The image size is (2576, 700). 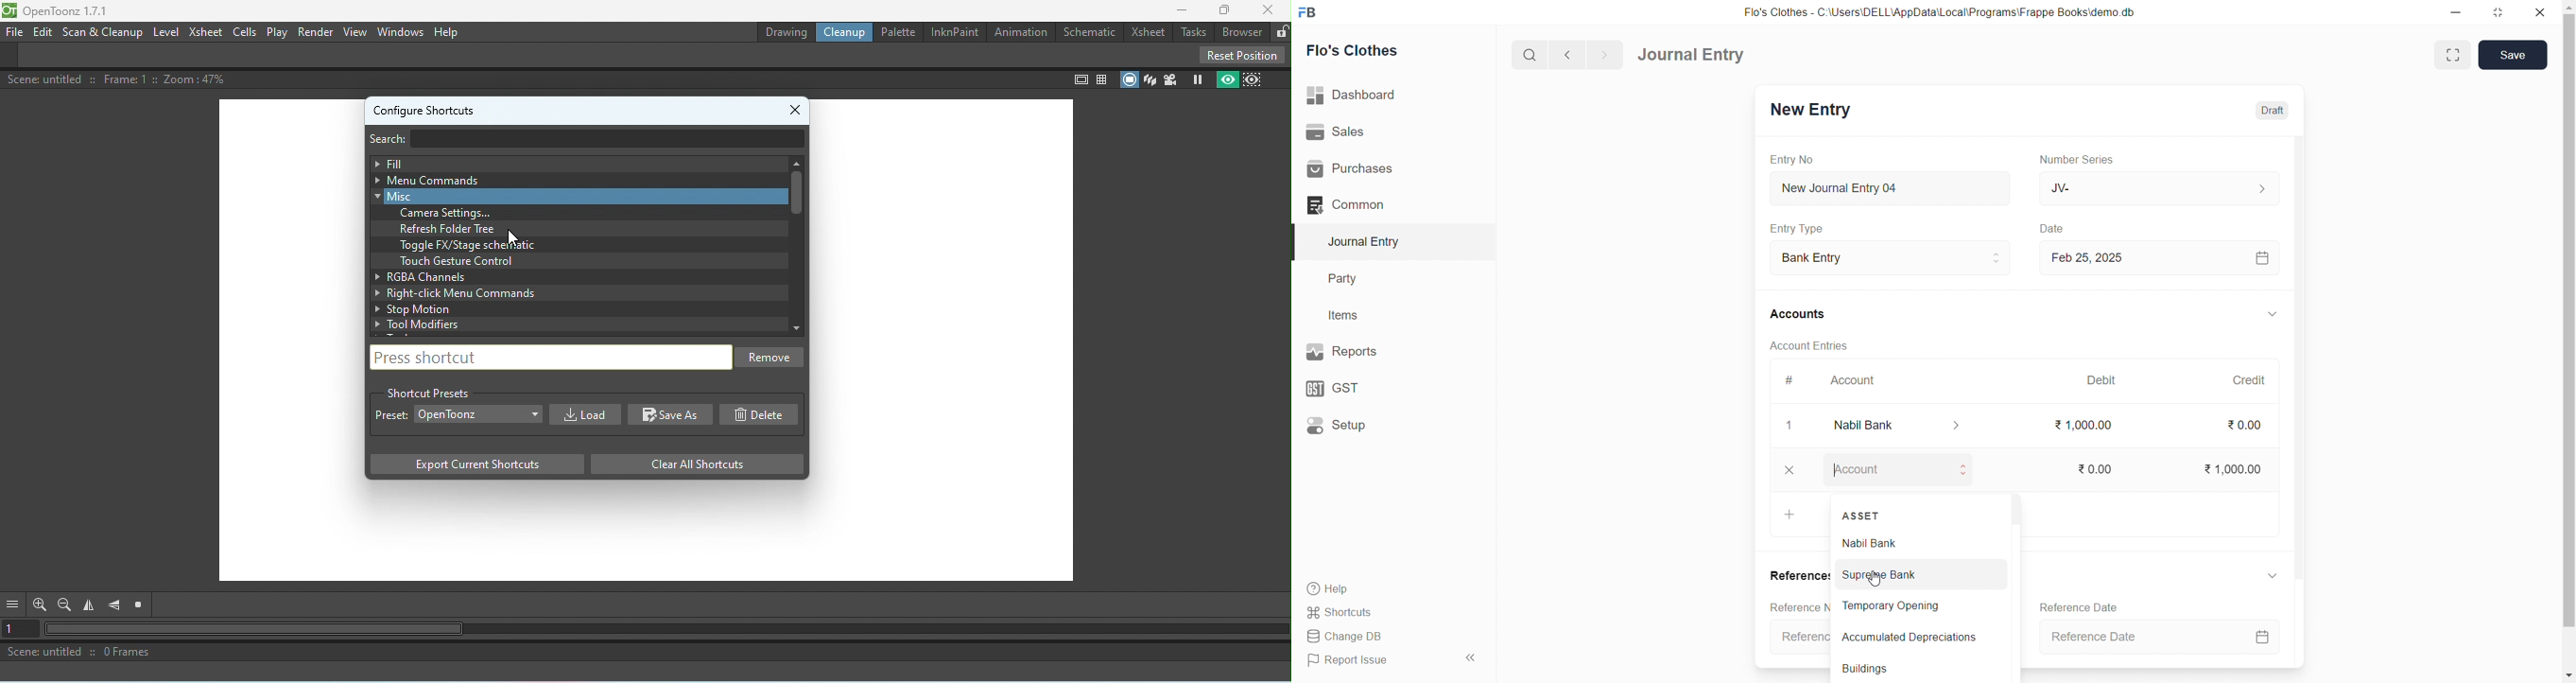 I want to click on Reference Number, so click(x=1799, y=637).